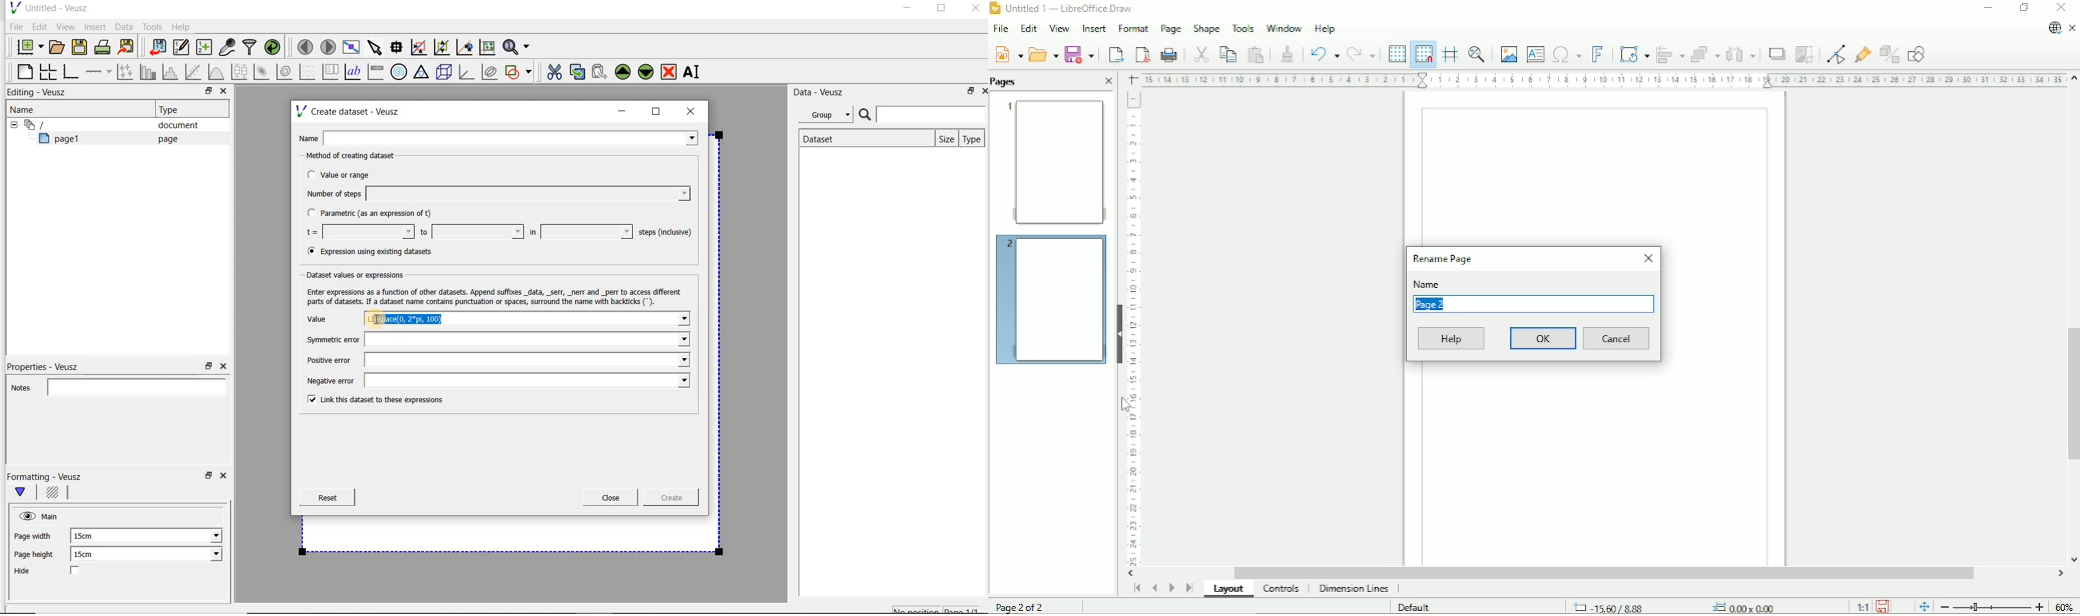 The image size is (2100, 616). Describe the element at coordinates (1007, 53) in the screenshot. I see `New` at that location.